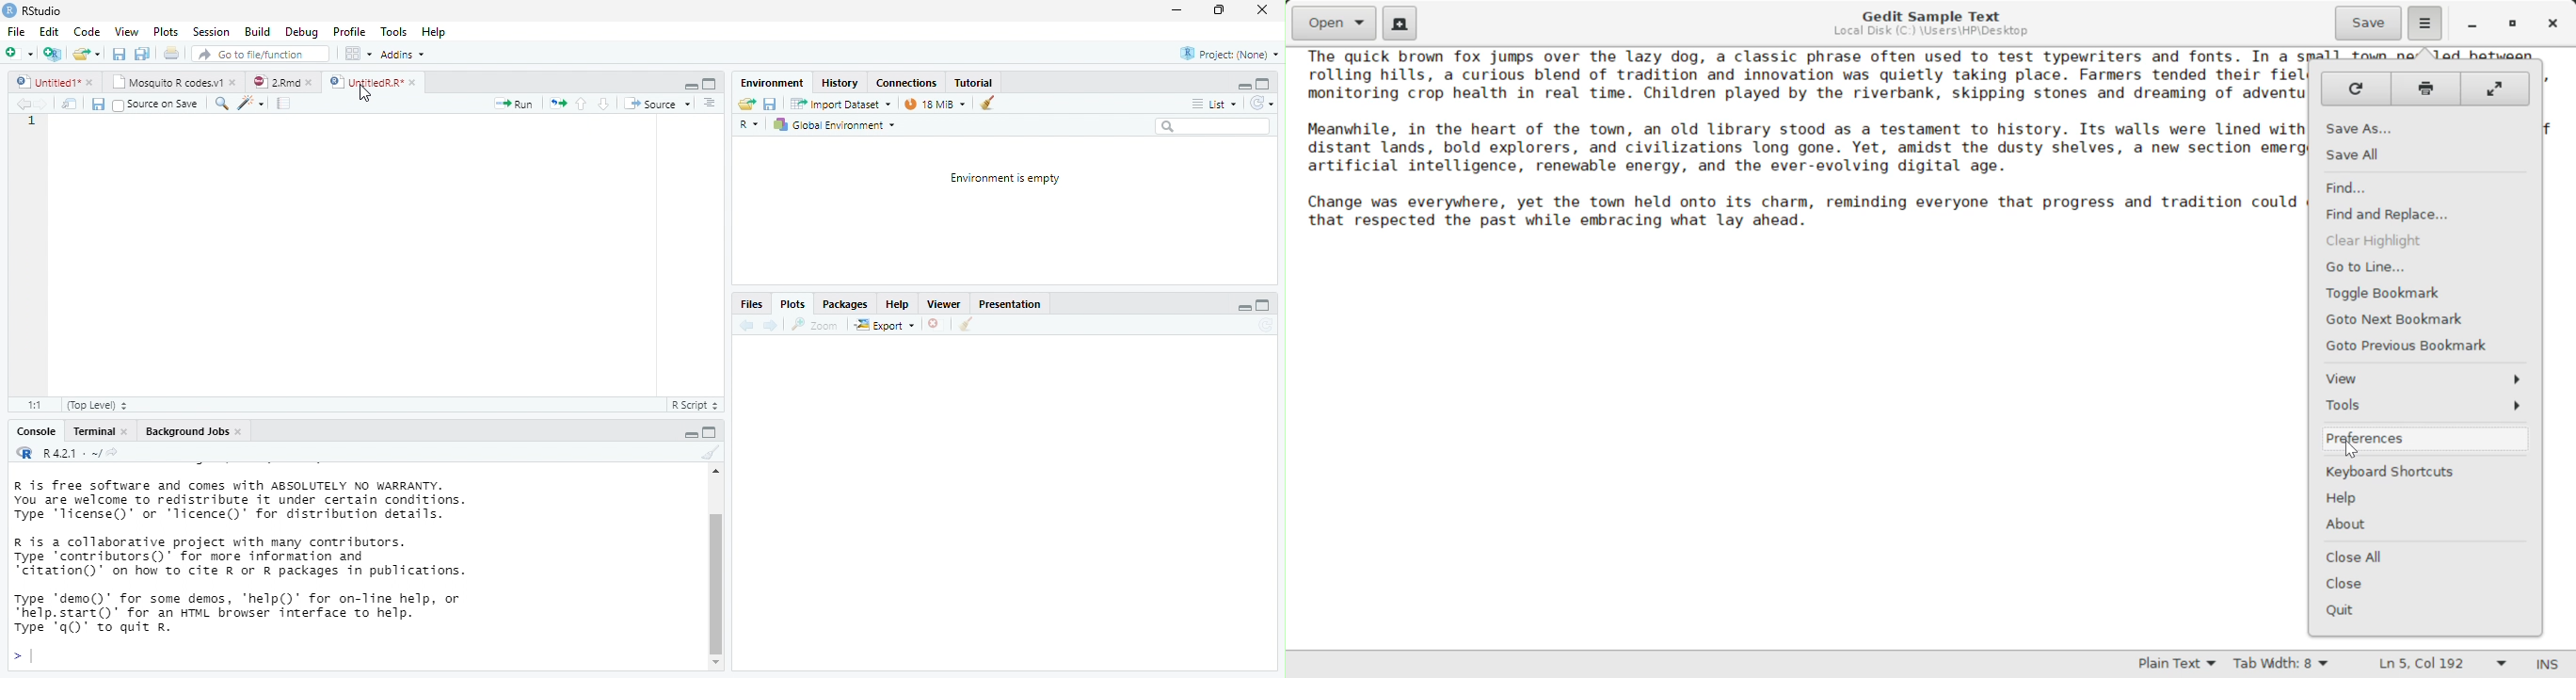 Image resolution: width=2576 pixels, height=700 pixels. Describe the element at coordinates (169, 81) in the screenshot. I see `Mosquito R codes.v1` at that location.